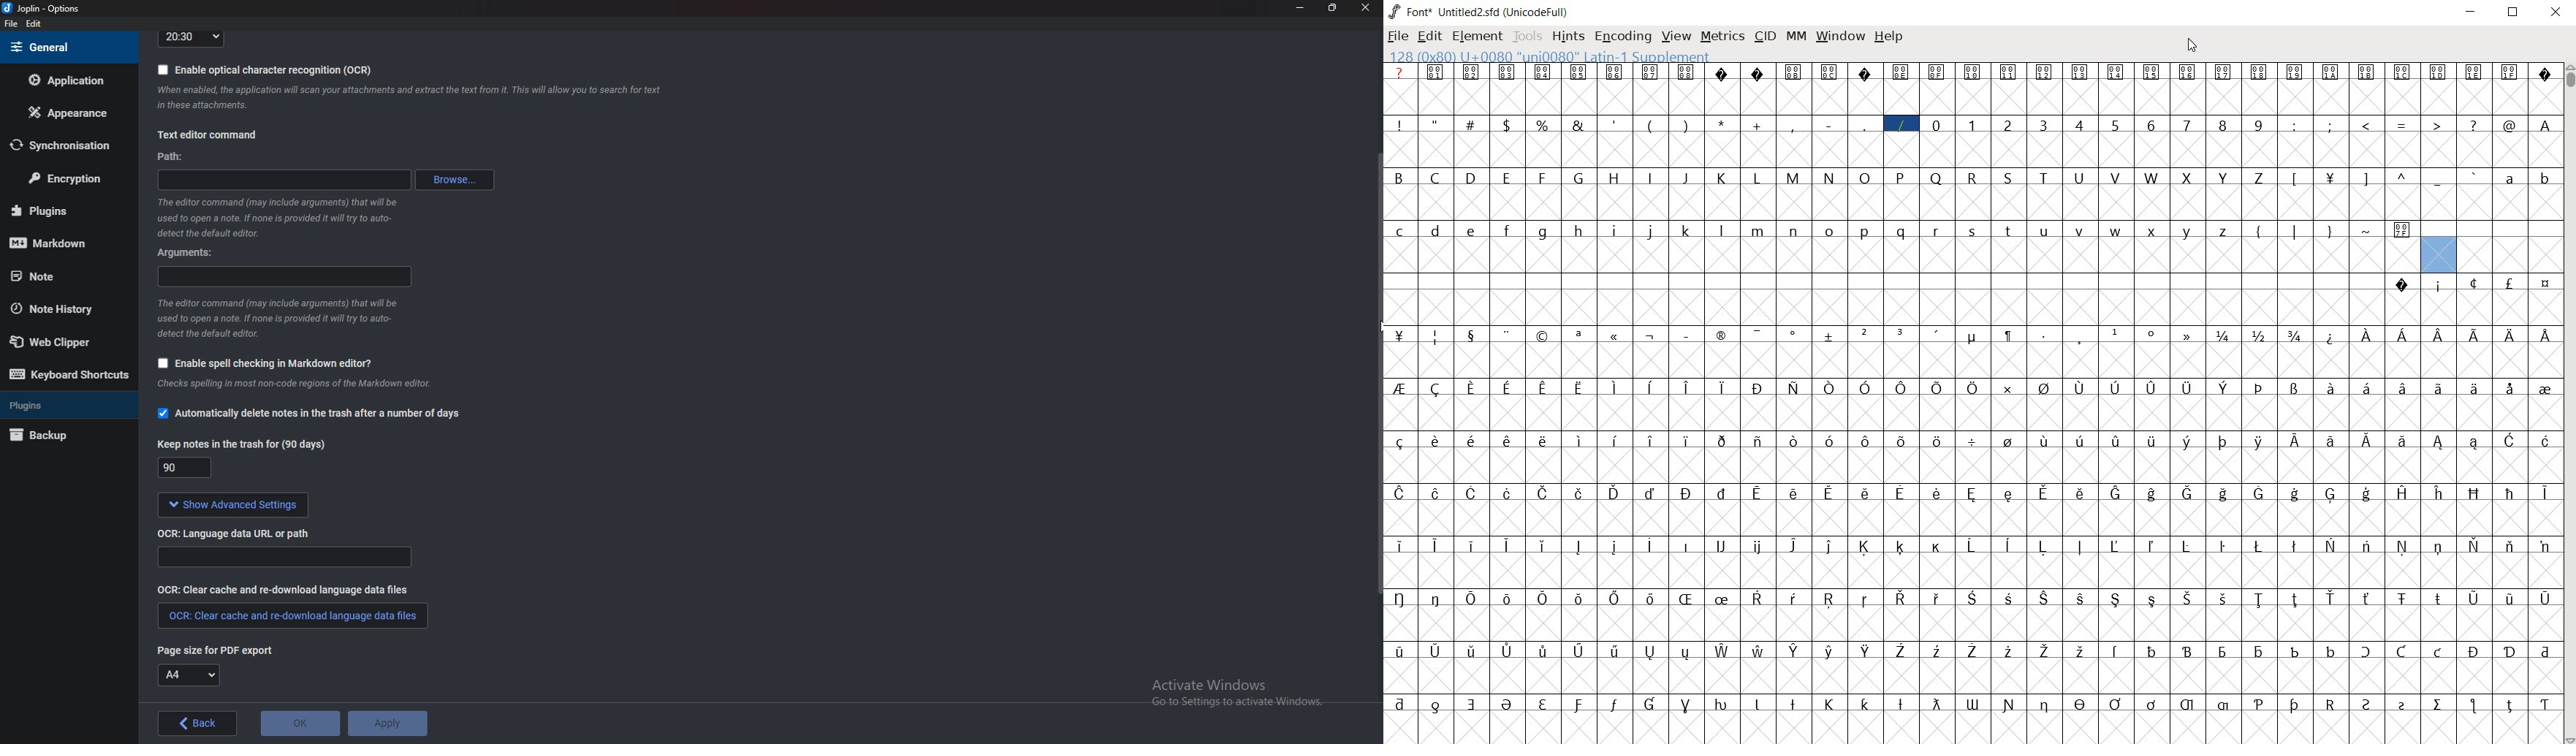 This screenshot has width=2576, height=756. I want to click on glyph, so click(2295, 494).